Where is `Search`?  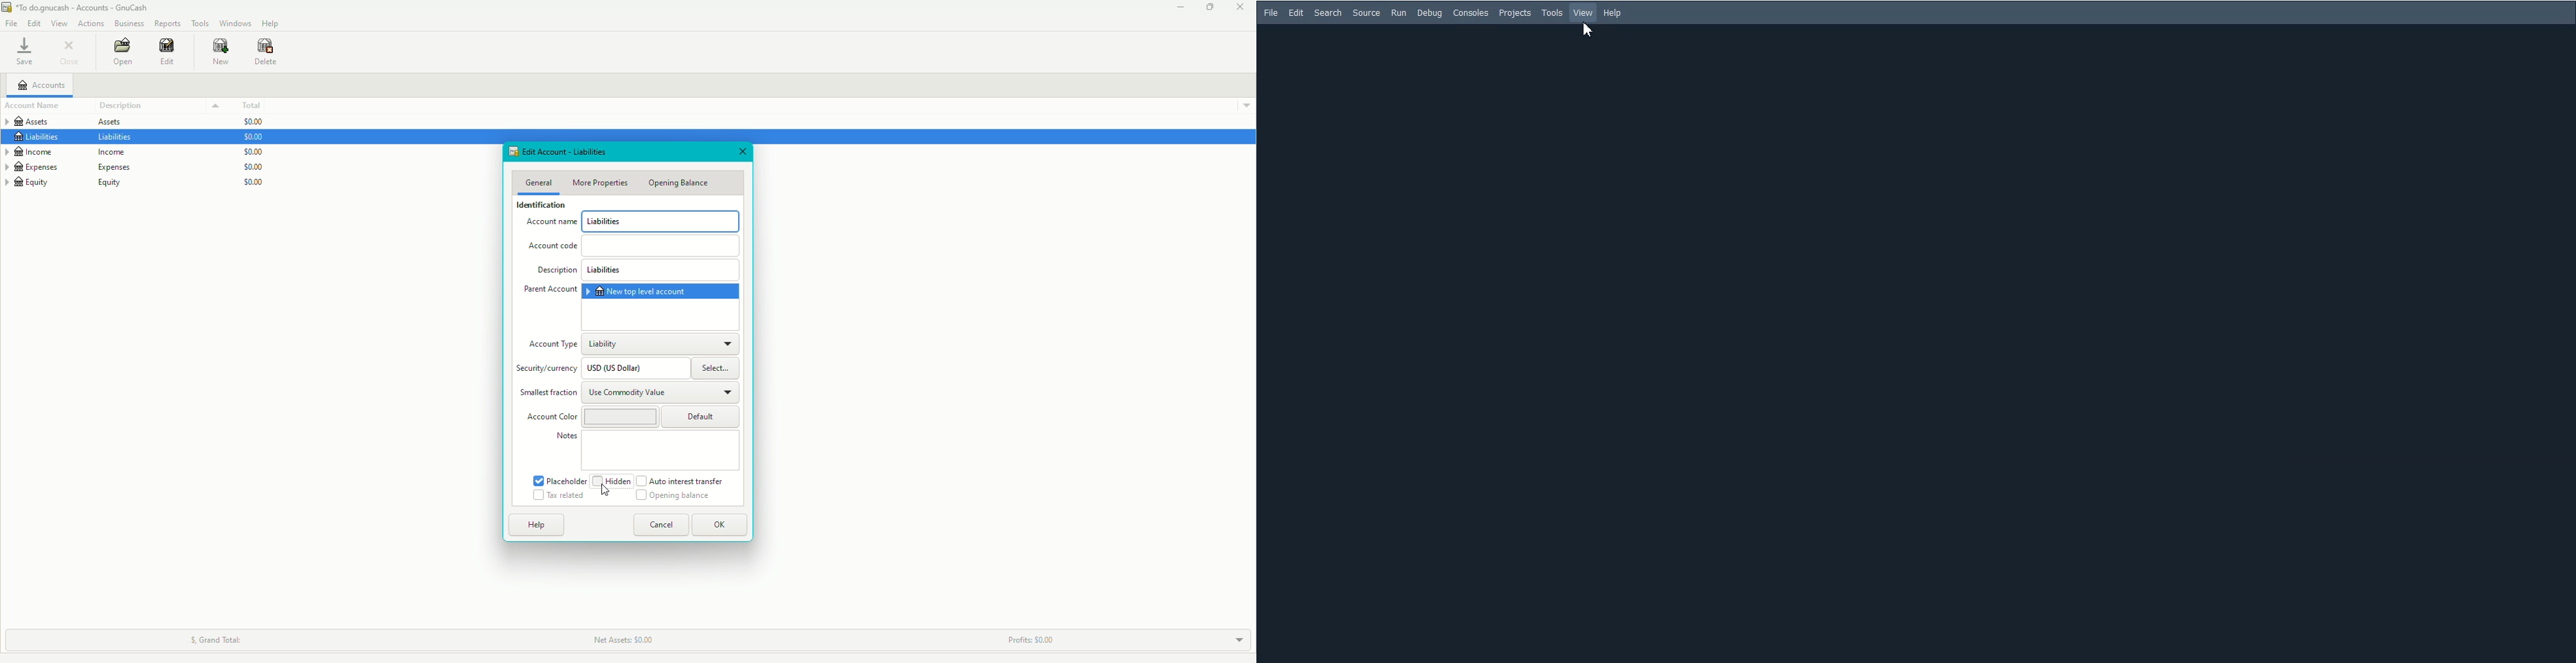
Search is located at coordinates (1328, 12).